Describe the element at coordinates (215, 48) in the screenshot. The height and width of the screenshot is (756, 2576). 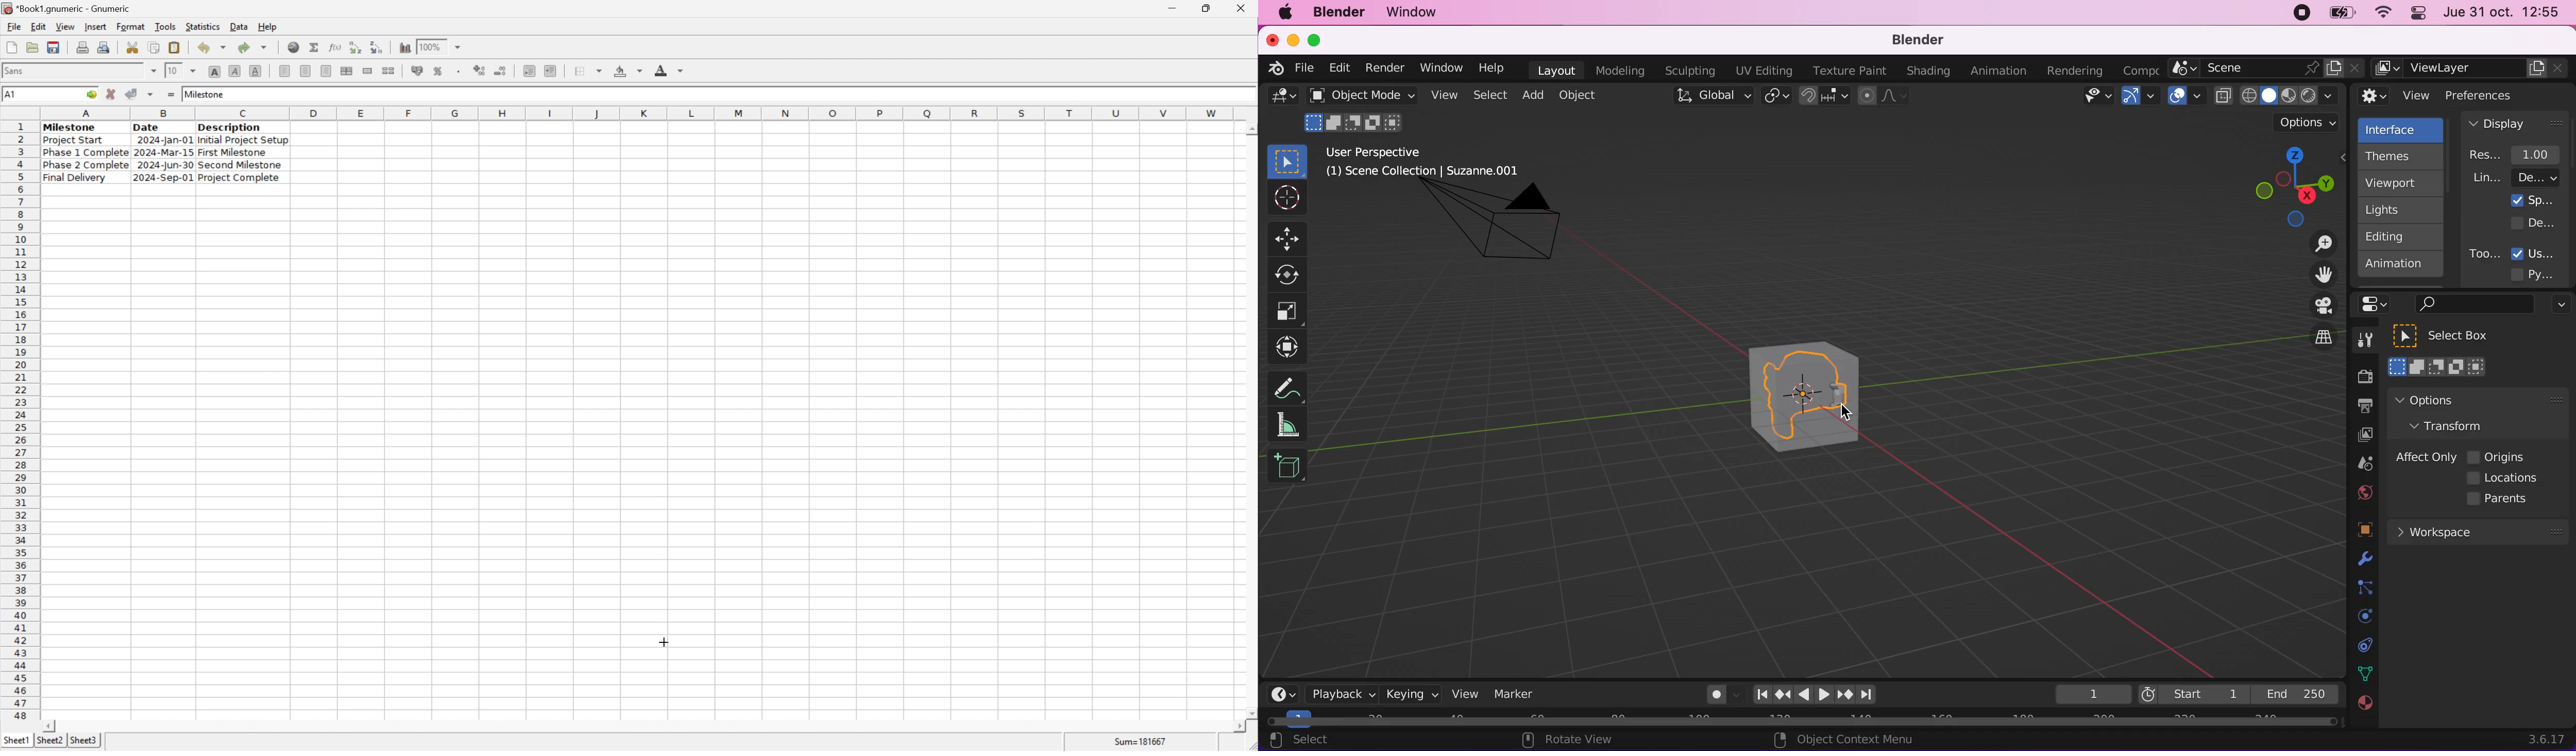
I see `undo` at that location.